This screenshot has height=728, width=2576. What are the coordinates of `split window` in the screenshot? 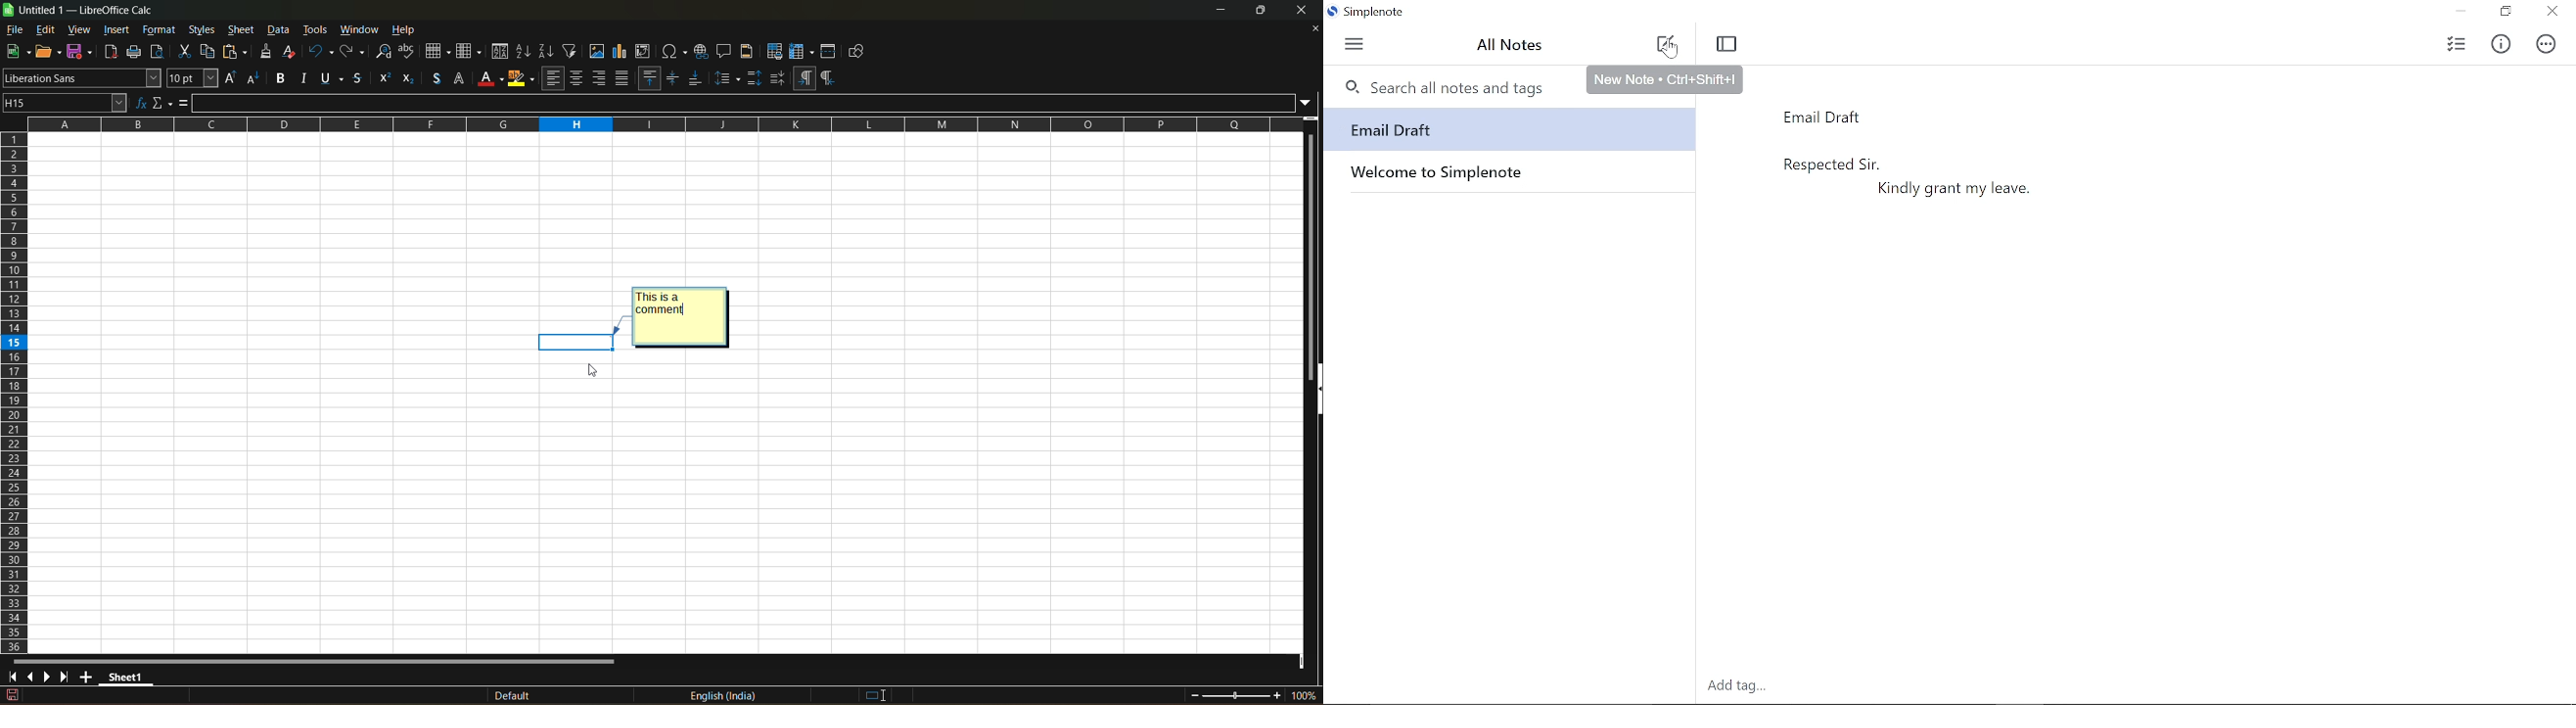 It's located at (829, 50).